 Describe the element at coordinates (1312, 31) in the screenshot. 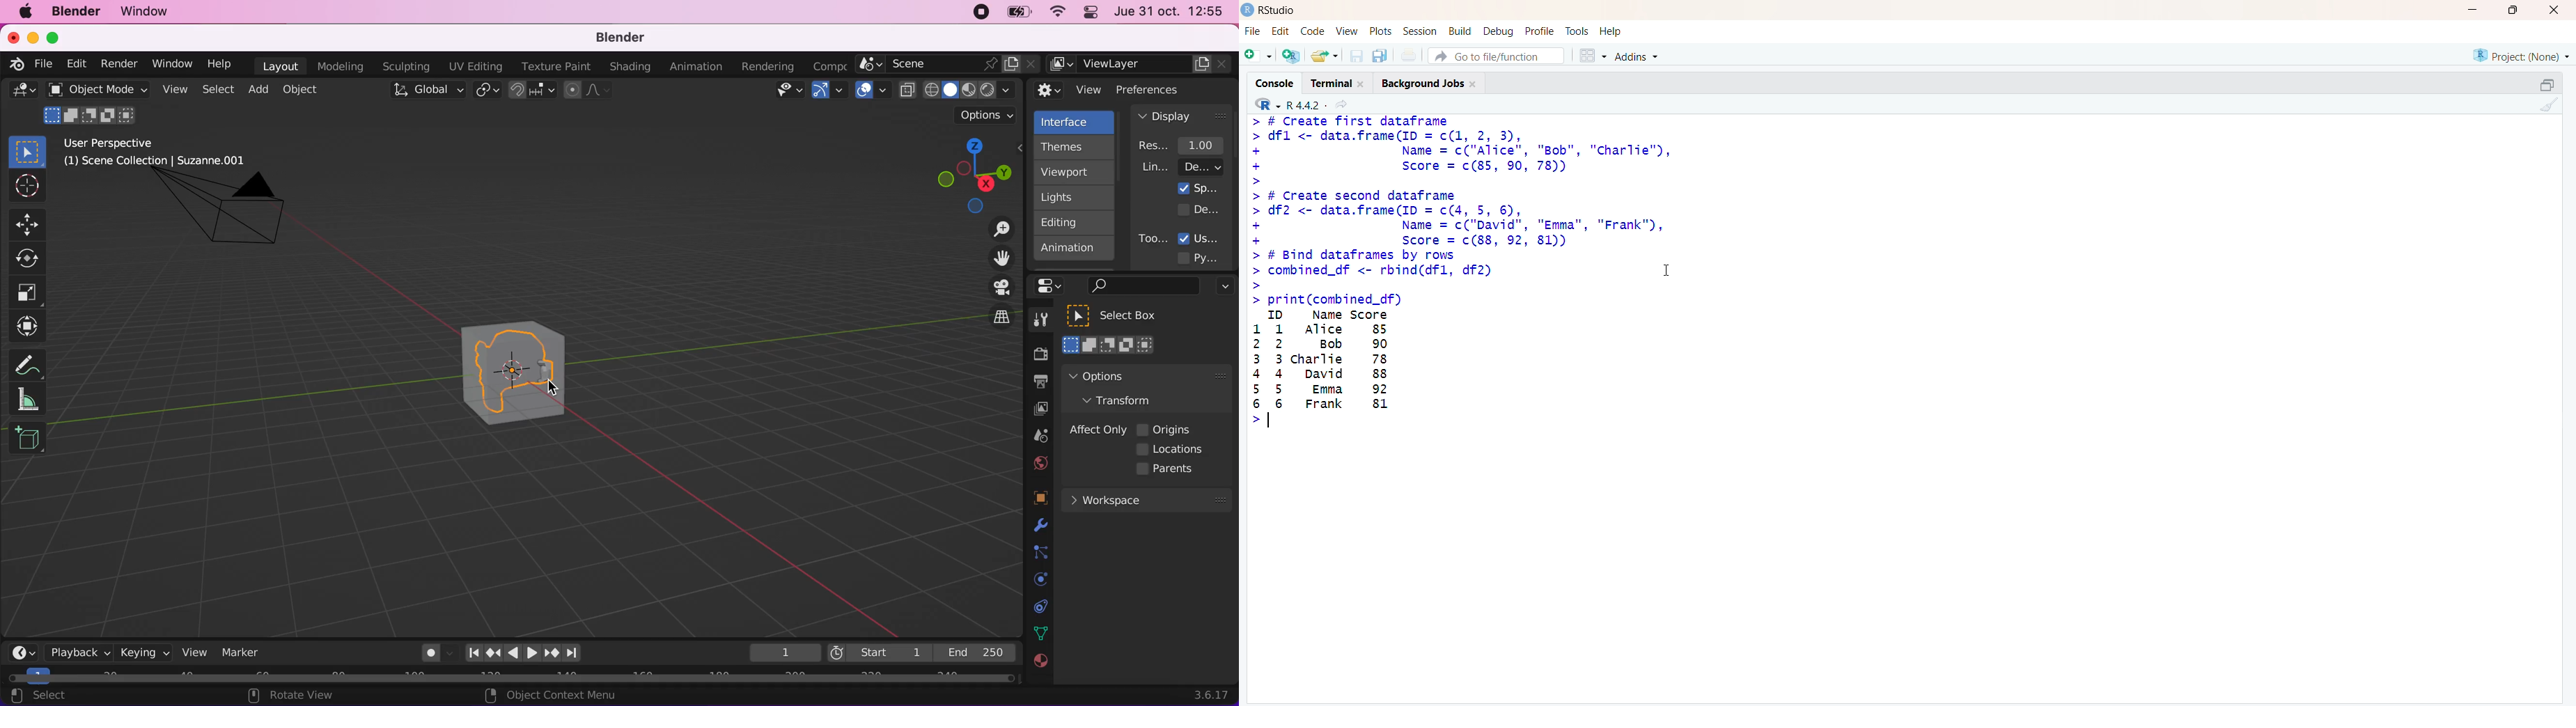

I see `Code` at that location.